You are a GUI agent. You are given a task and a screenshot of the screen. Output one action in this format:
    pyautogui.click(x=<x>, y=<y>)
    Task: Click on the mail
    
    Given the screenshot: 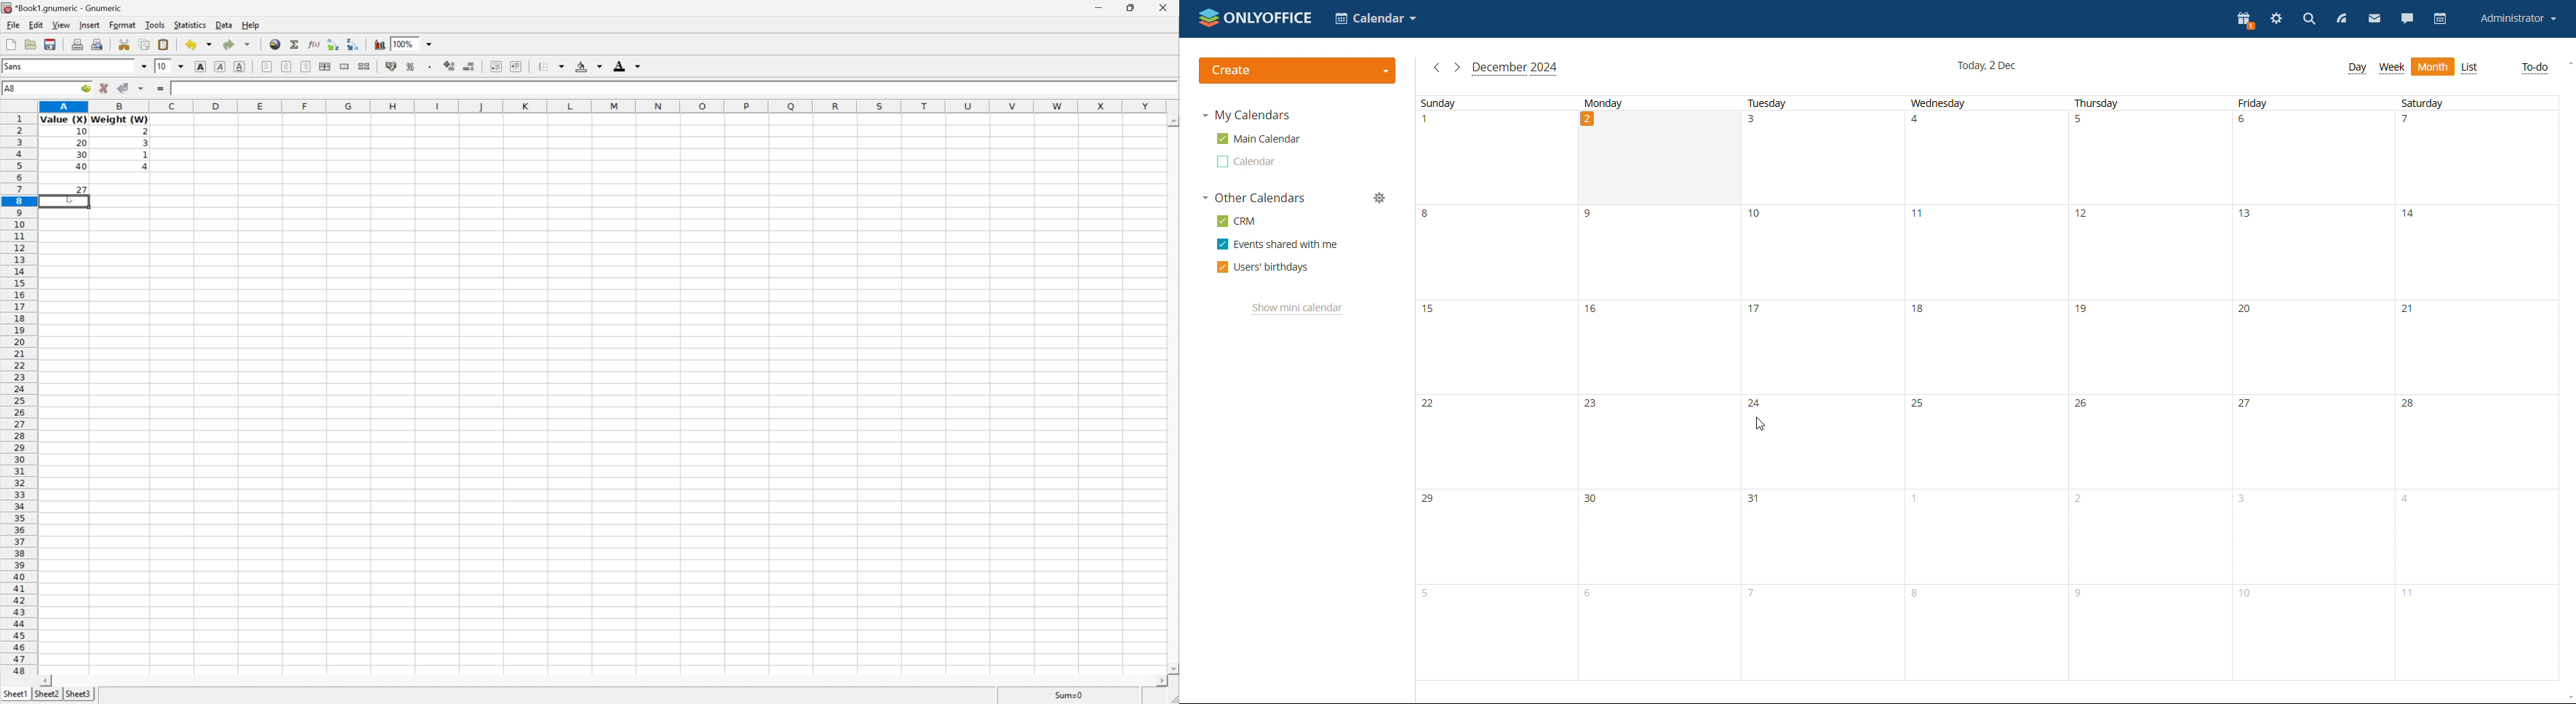 What is the action you would take?
    pyautogui.click(x=2374, y=18)
    